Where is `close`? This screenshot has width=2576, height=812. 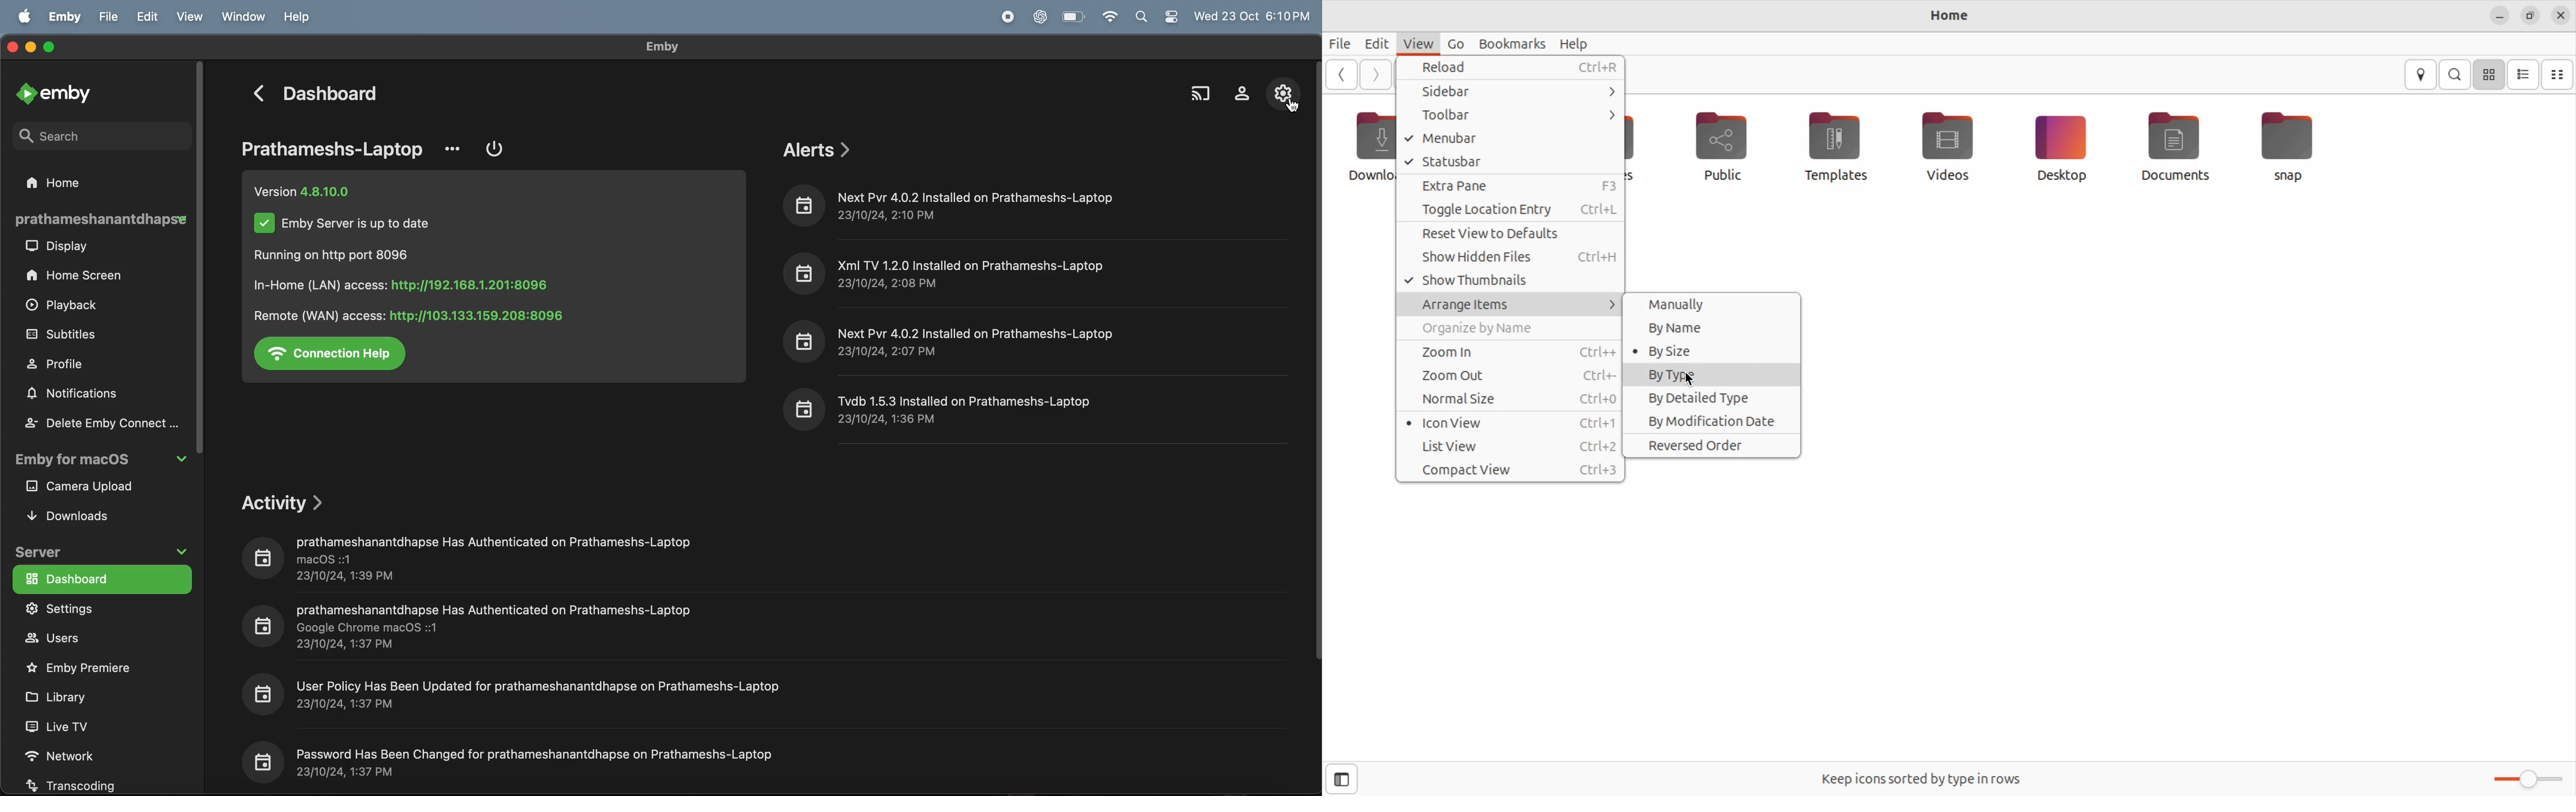 close is located at coordinates (2558, 15).